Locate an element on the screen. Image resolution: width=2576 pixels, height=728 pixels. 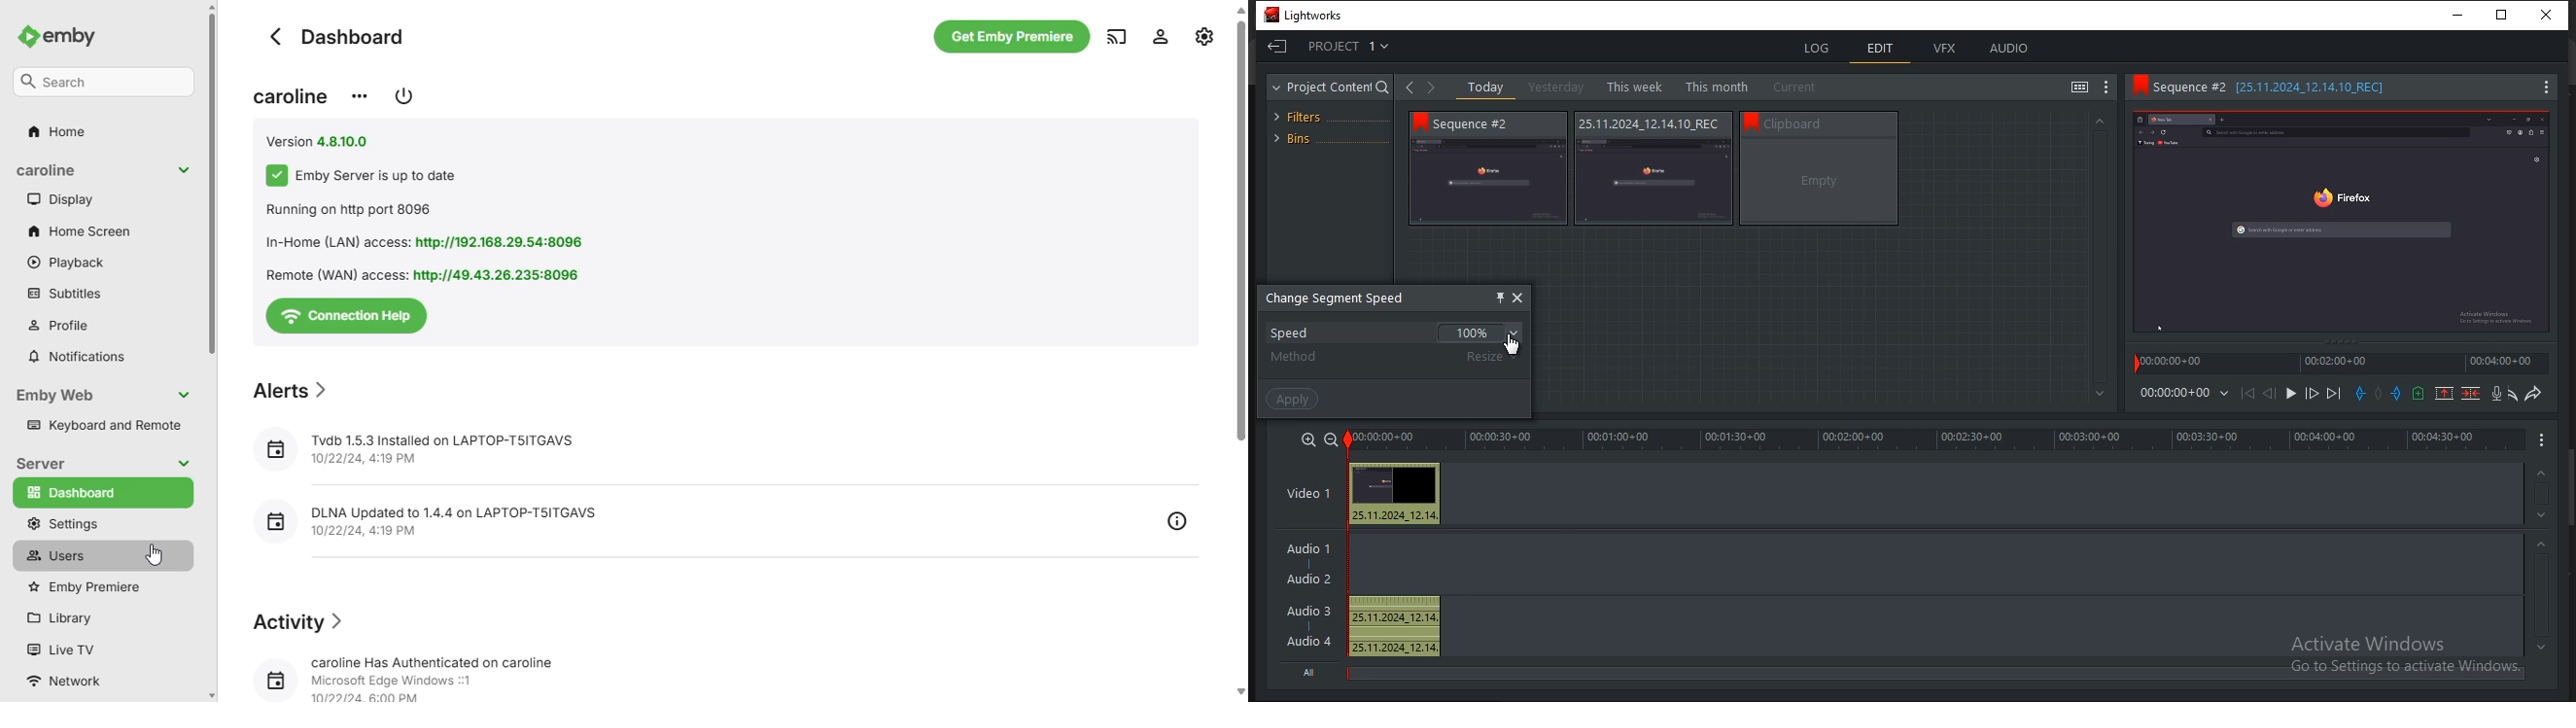
10/22/24, 4:19 PM is located at coordinates (364, 531).